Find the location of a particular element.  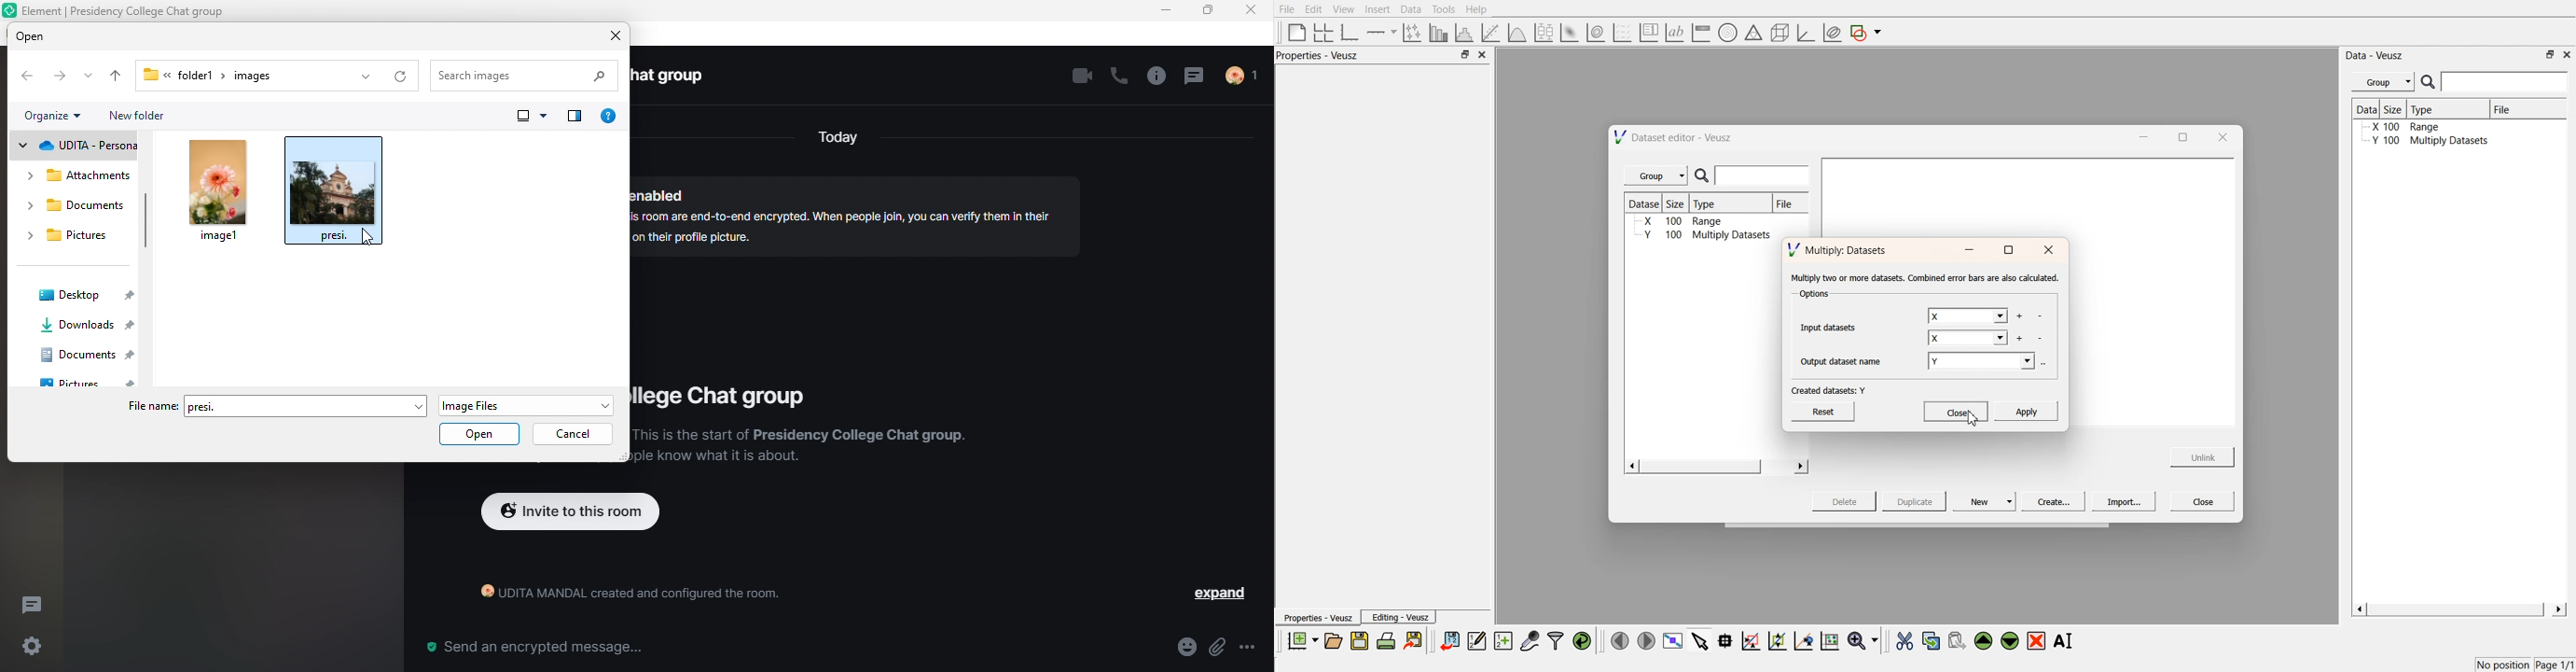

today is located at coordinates (838, 139).